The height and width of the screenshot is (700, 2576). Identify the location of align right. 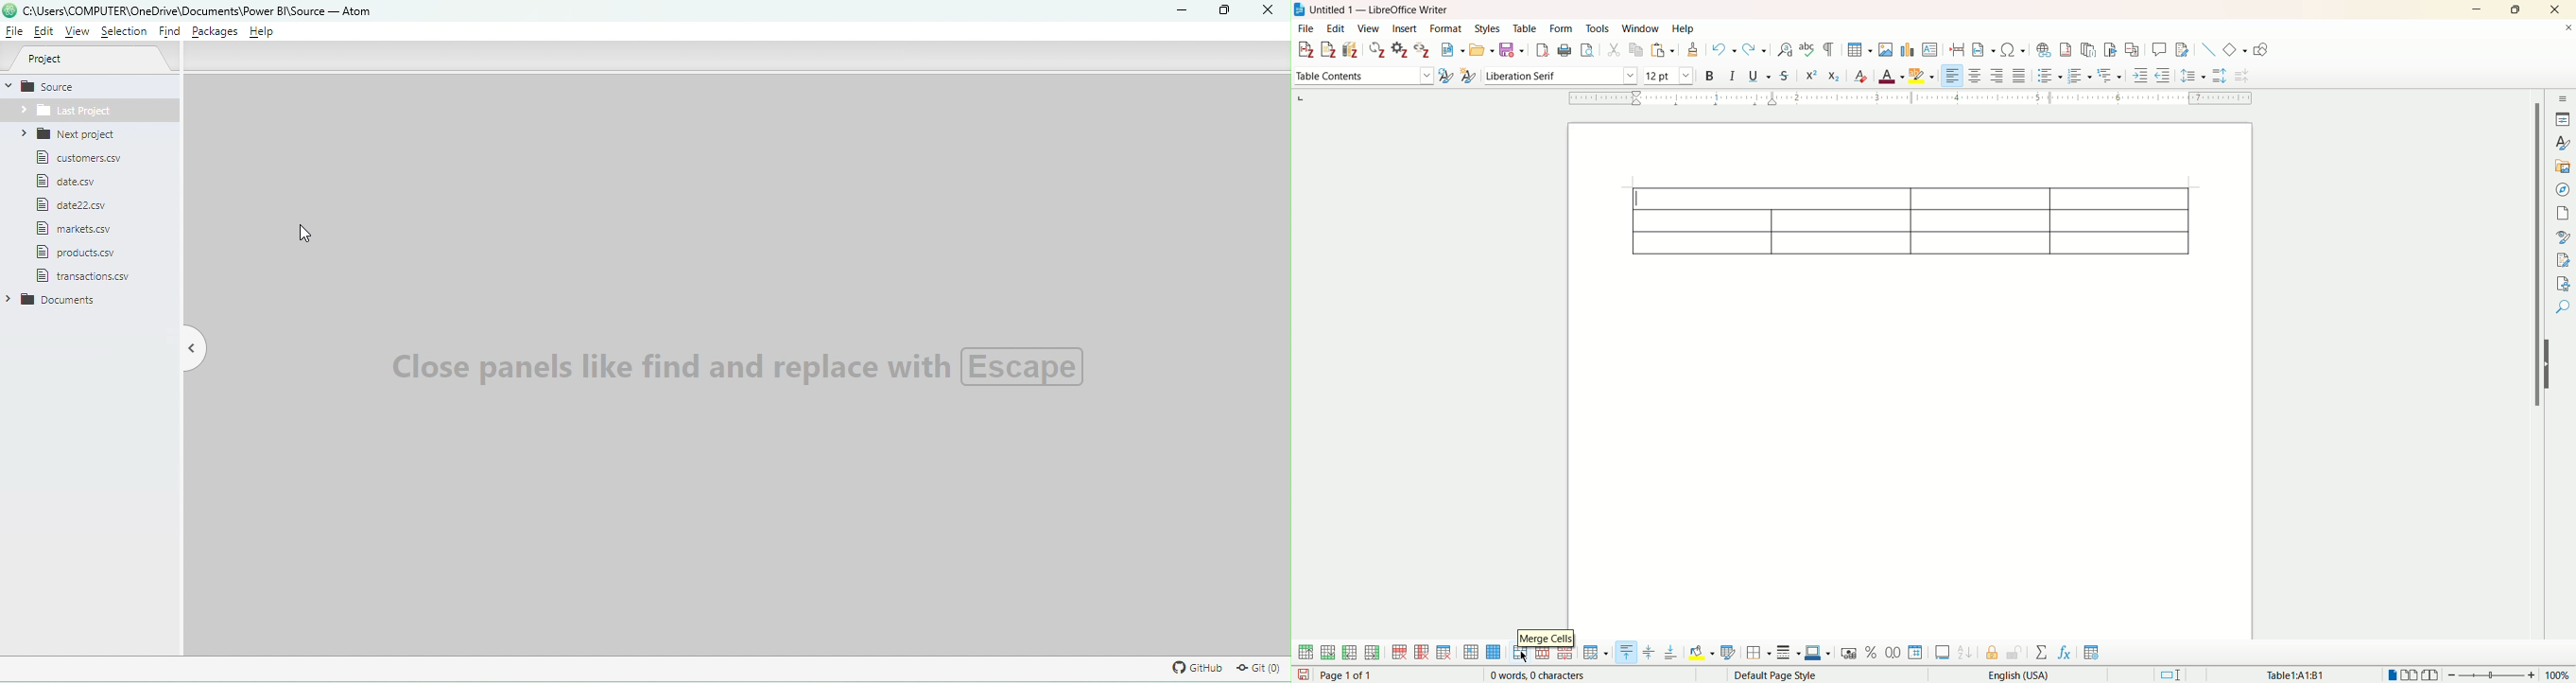
(1997, 76).